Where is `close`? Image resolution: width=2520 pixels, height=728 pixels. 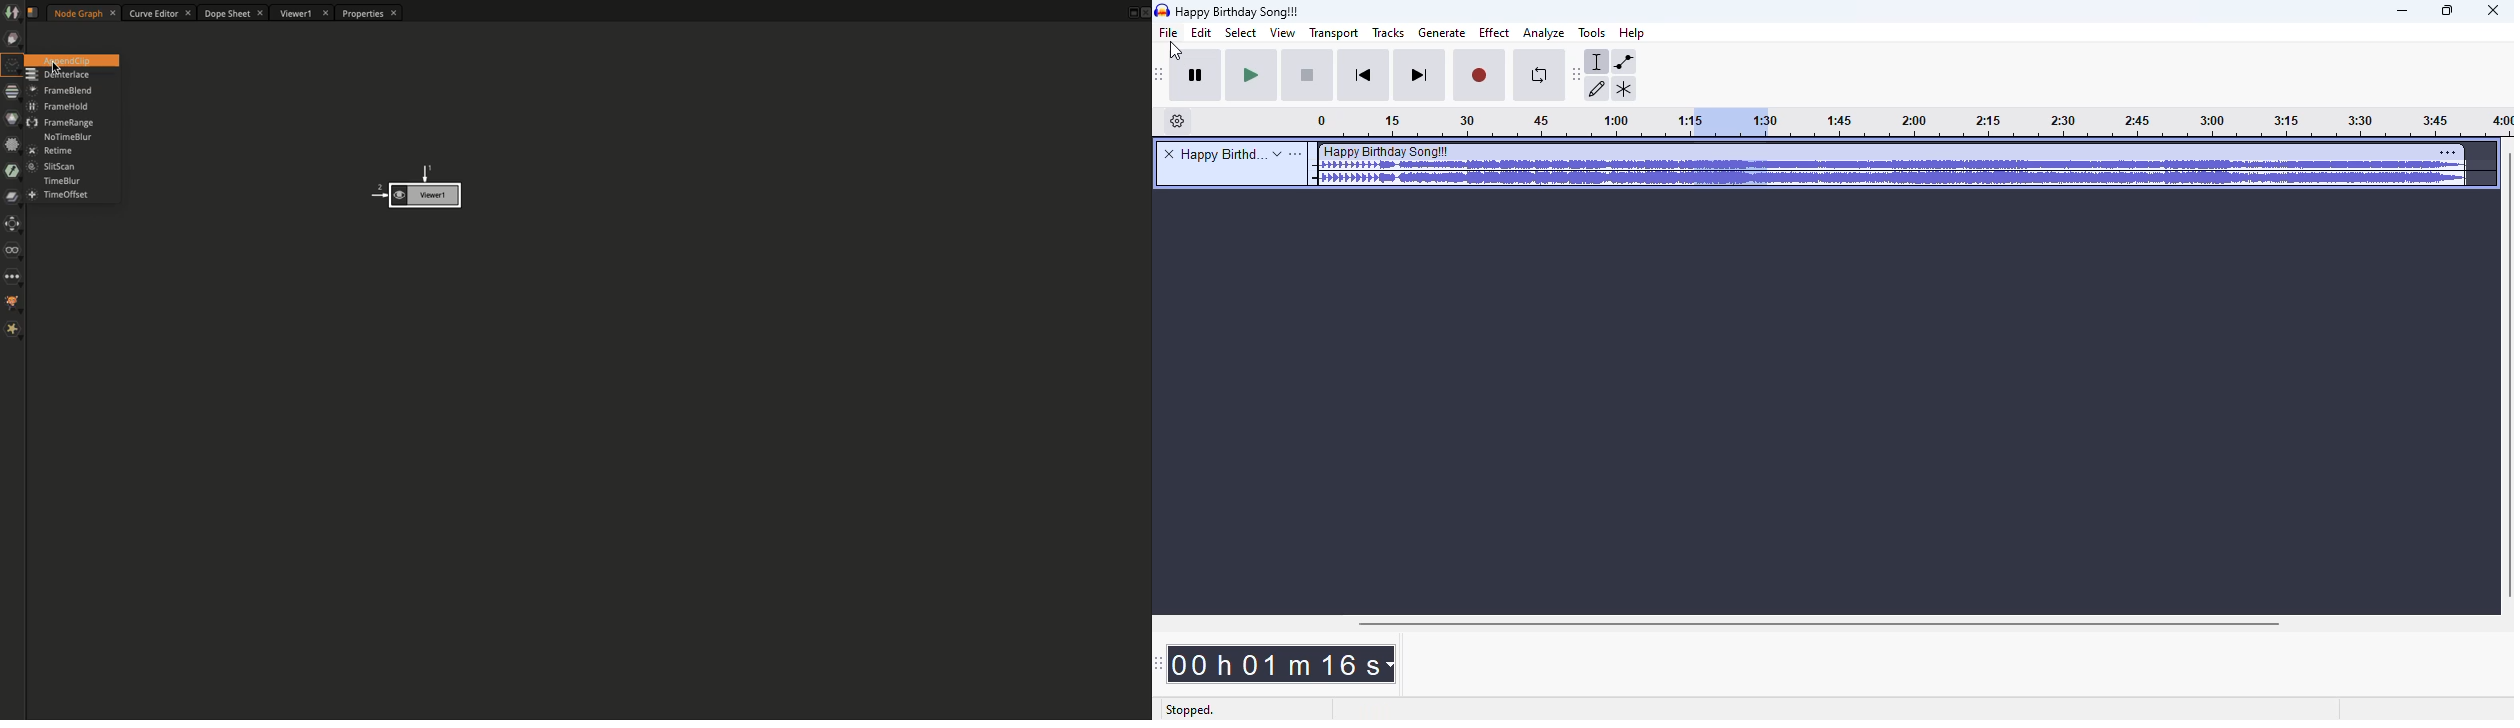 close is located at coordinates (2493, 11).